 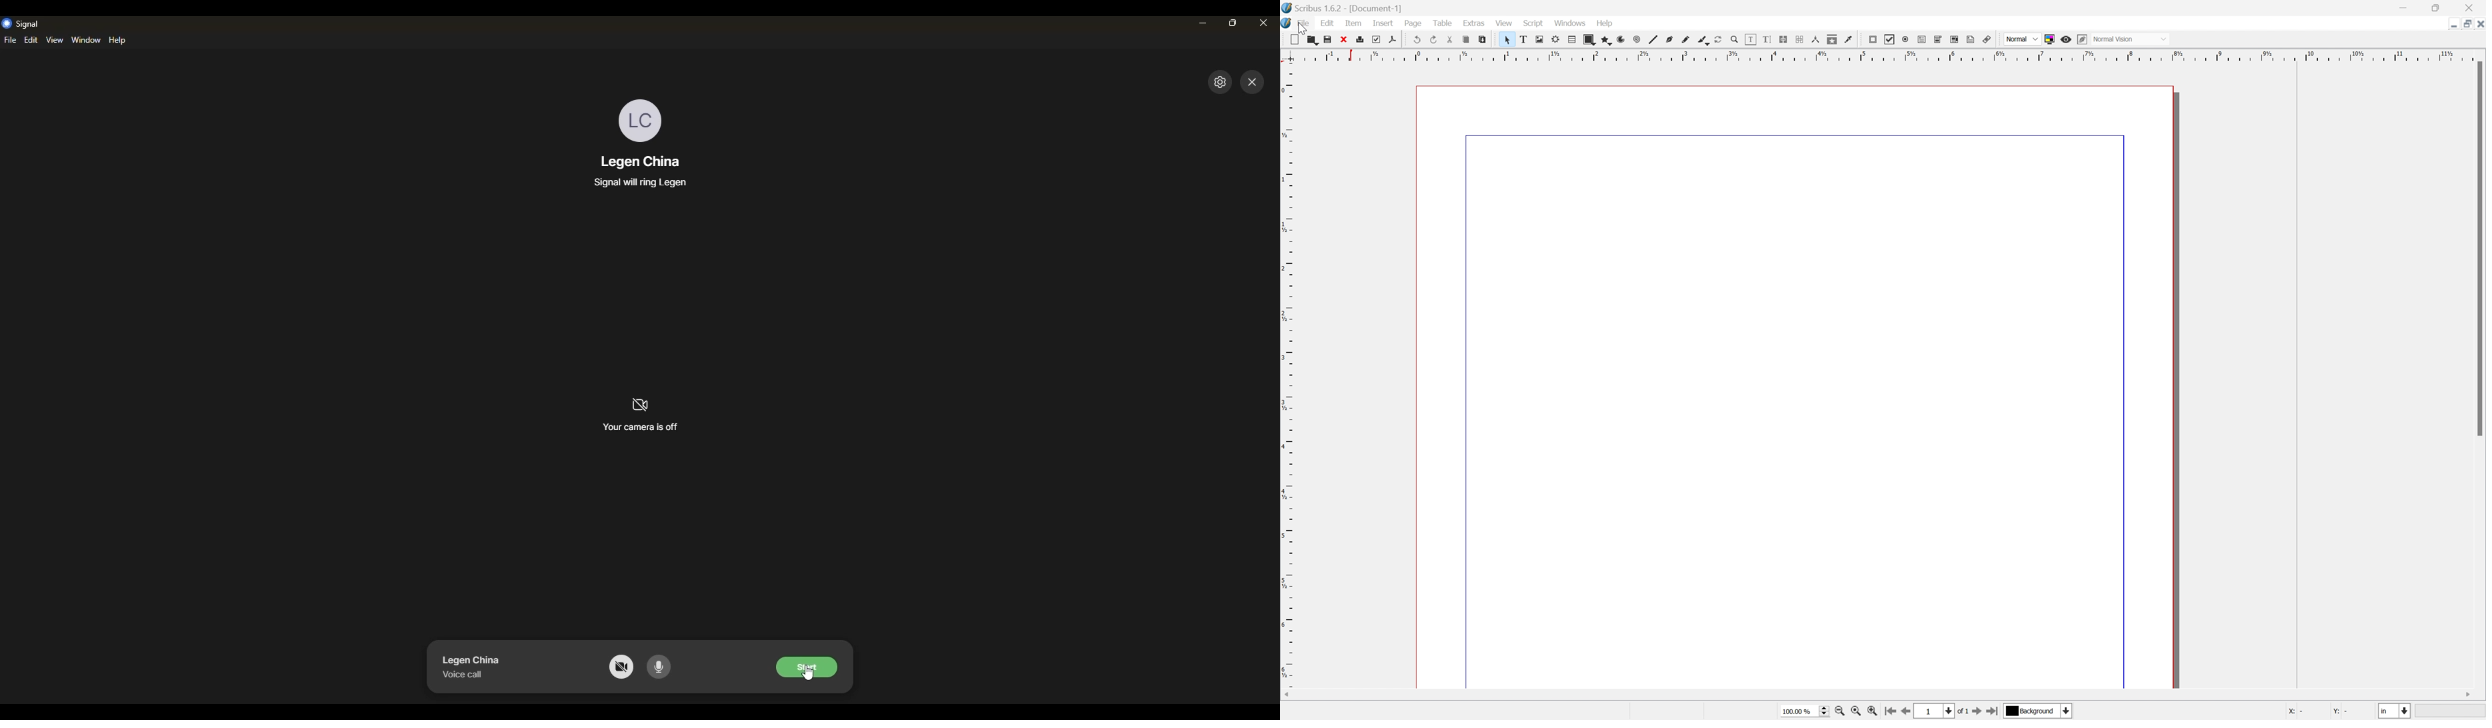 I want to click on Background, so click(x=2039, y=711).